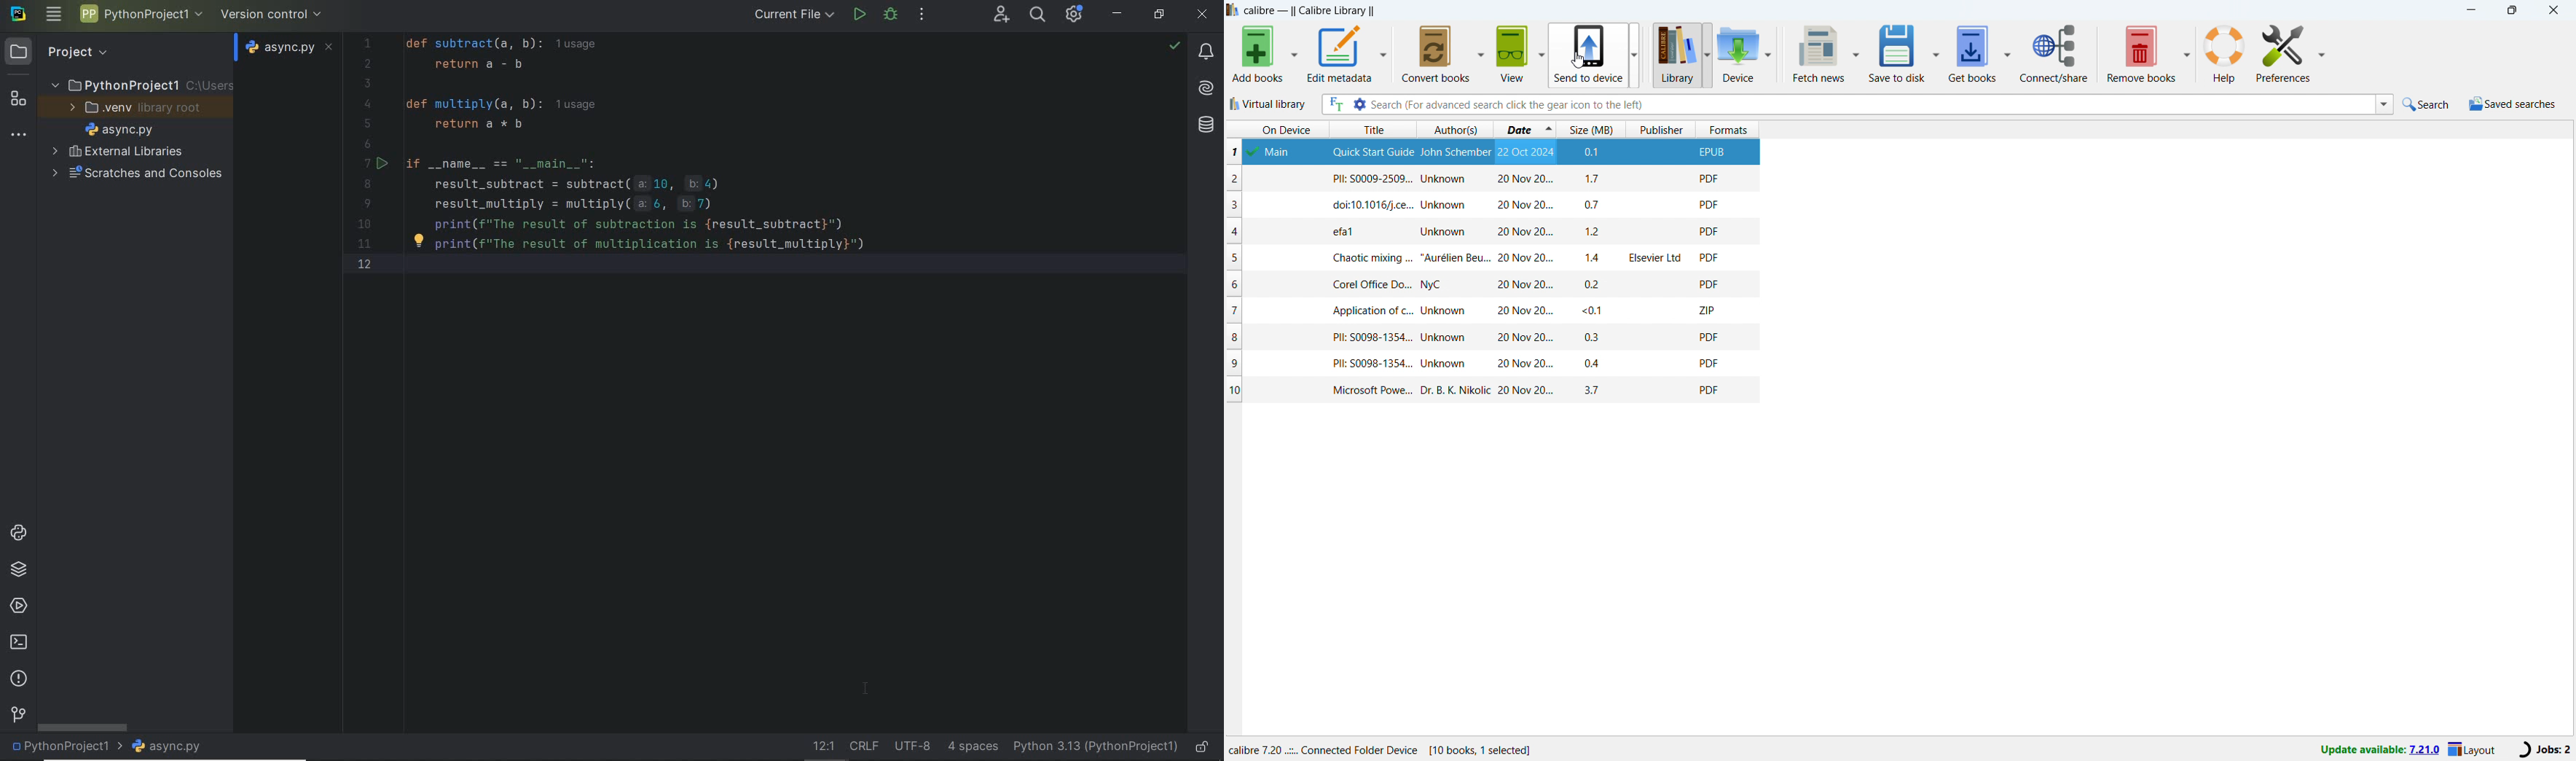  Describe the element at coordinates (1662, 130) in the screenshot. I see `sort by publisher` at that location.